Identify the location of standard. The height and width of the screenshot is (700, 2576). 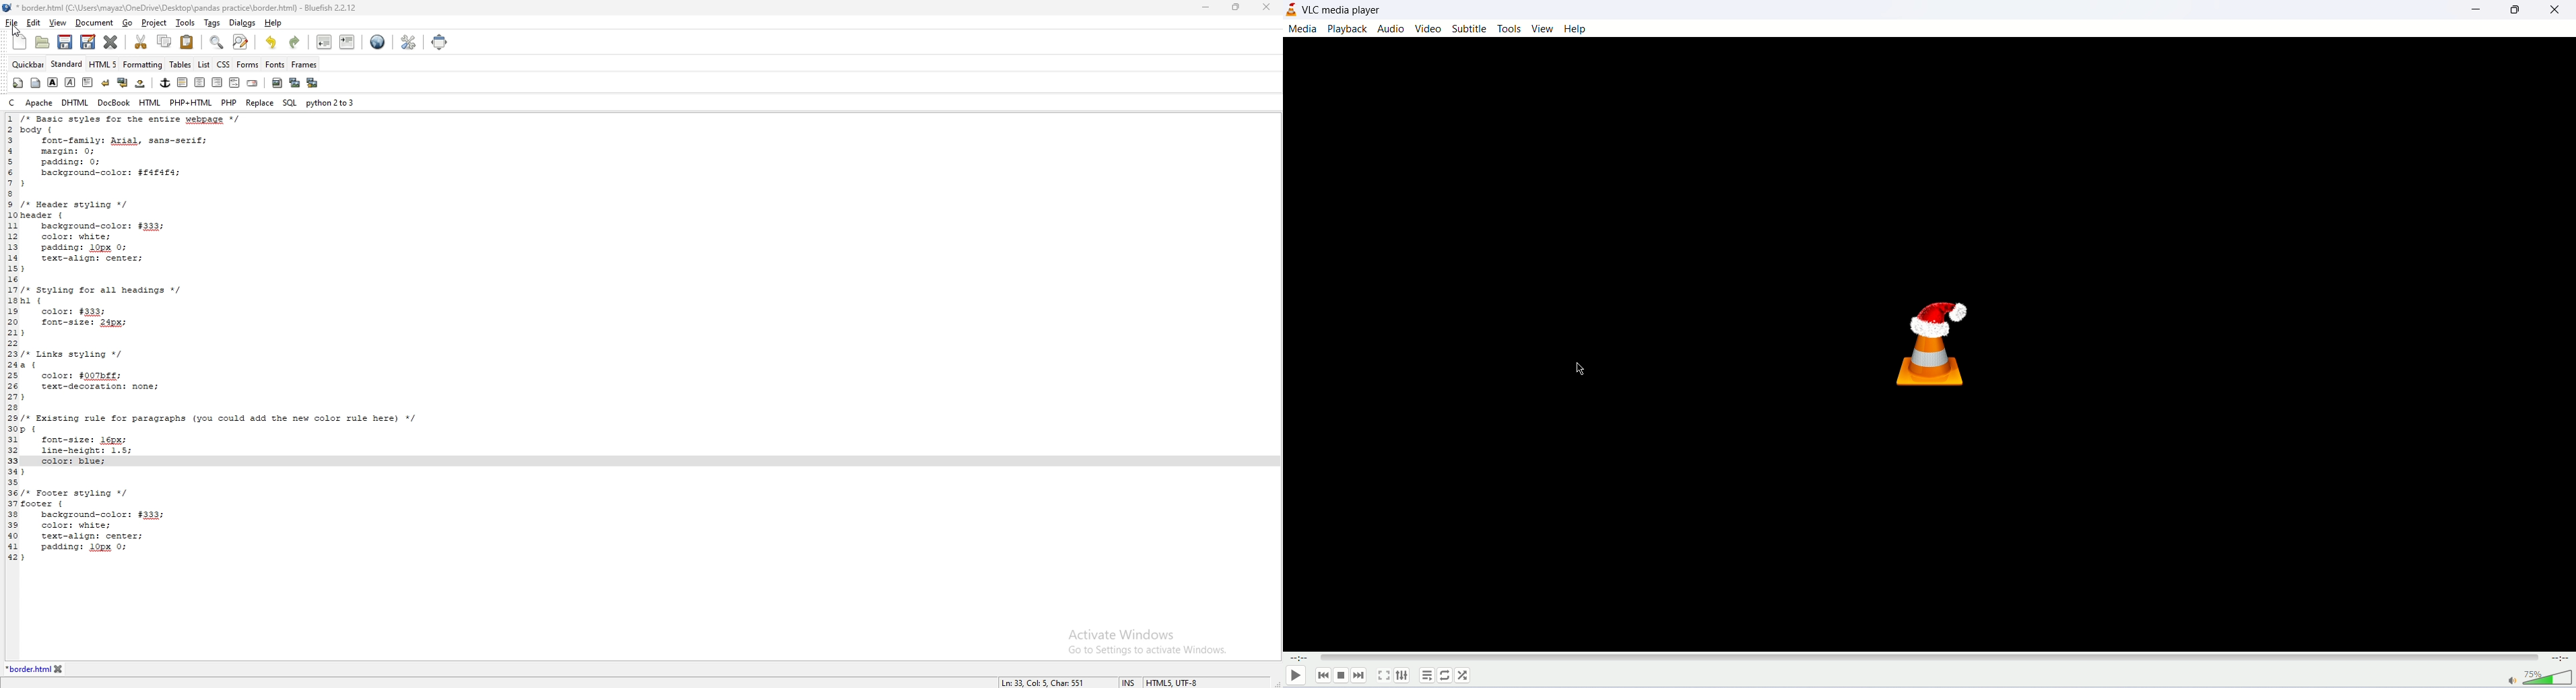
(66, 64).